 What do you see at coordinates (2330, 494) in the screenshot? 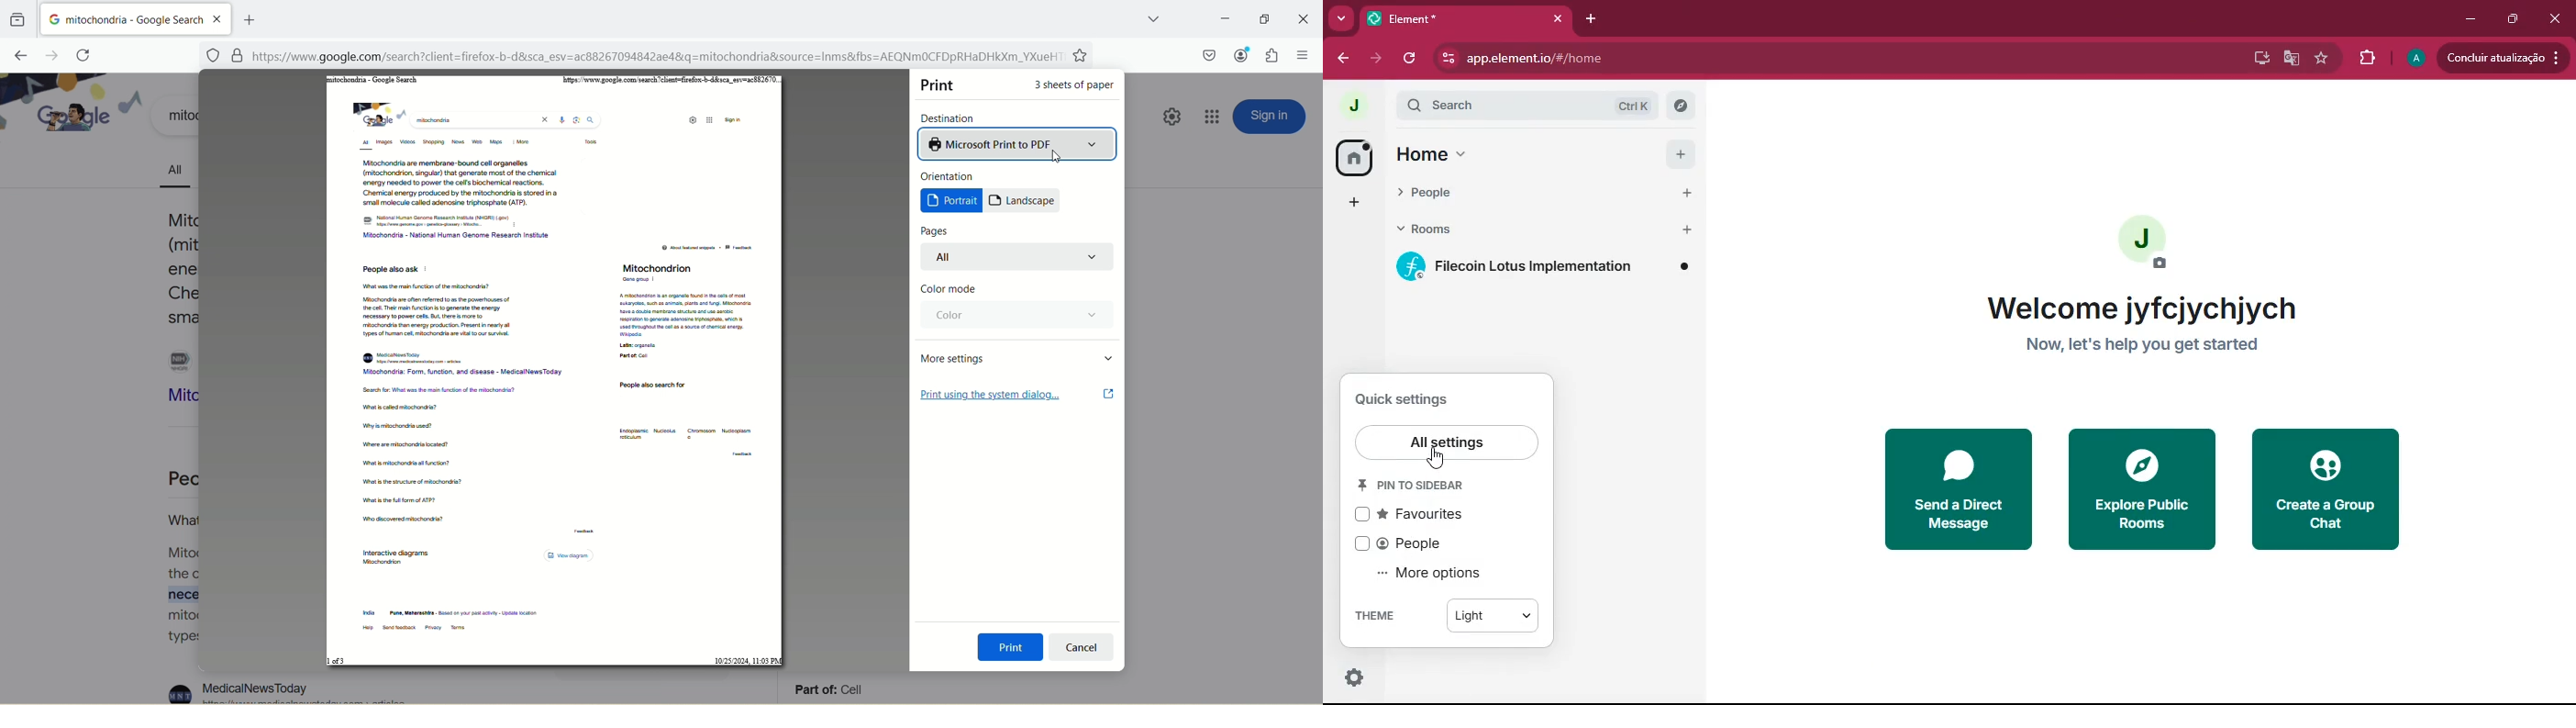
I see `create` at bounding box center [2330, 494].